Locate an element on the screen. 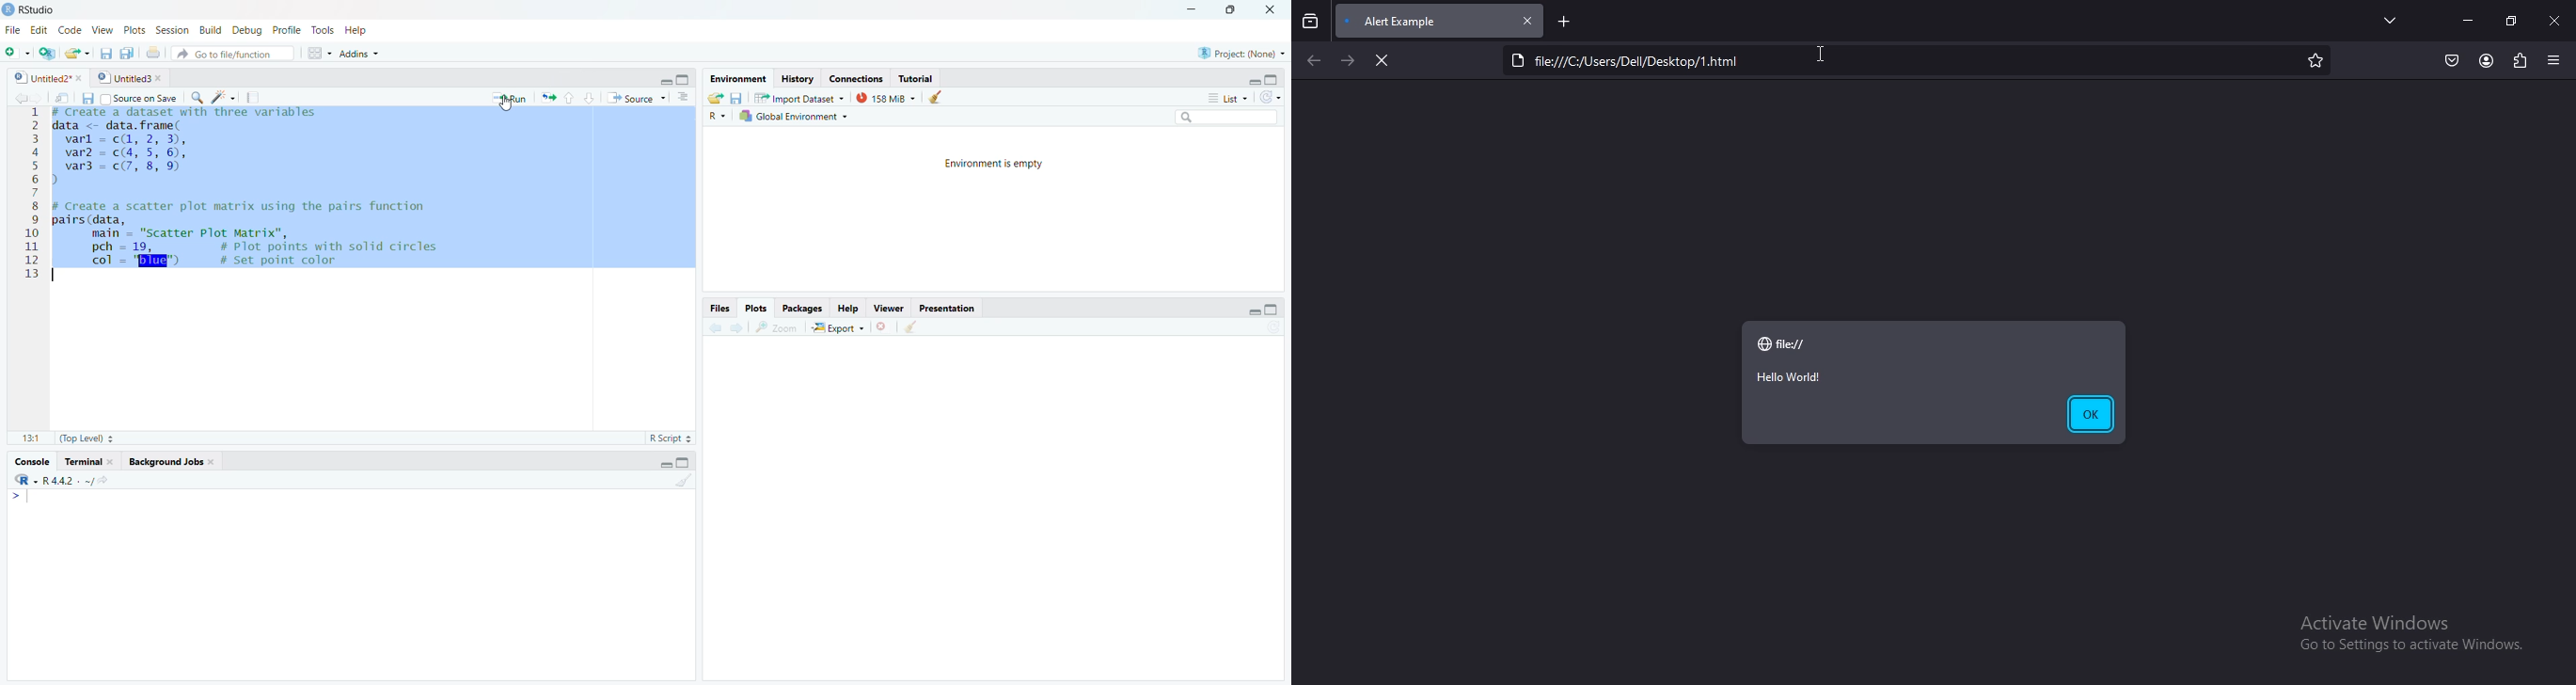 Image resolution: width=2576 pixels, height=700 pixels. Save current document is located at coordinates (87, 98).